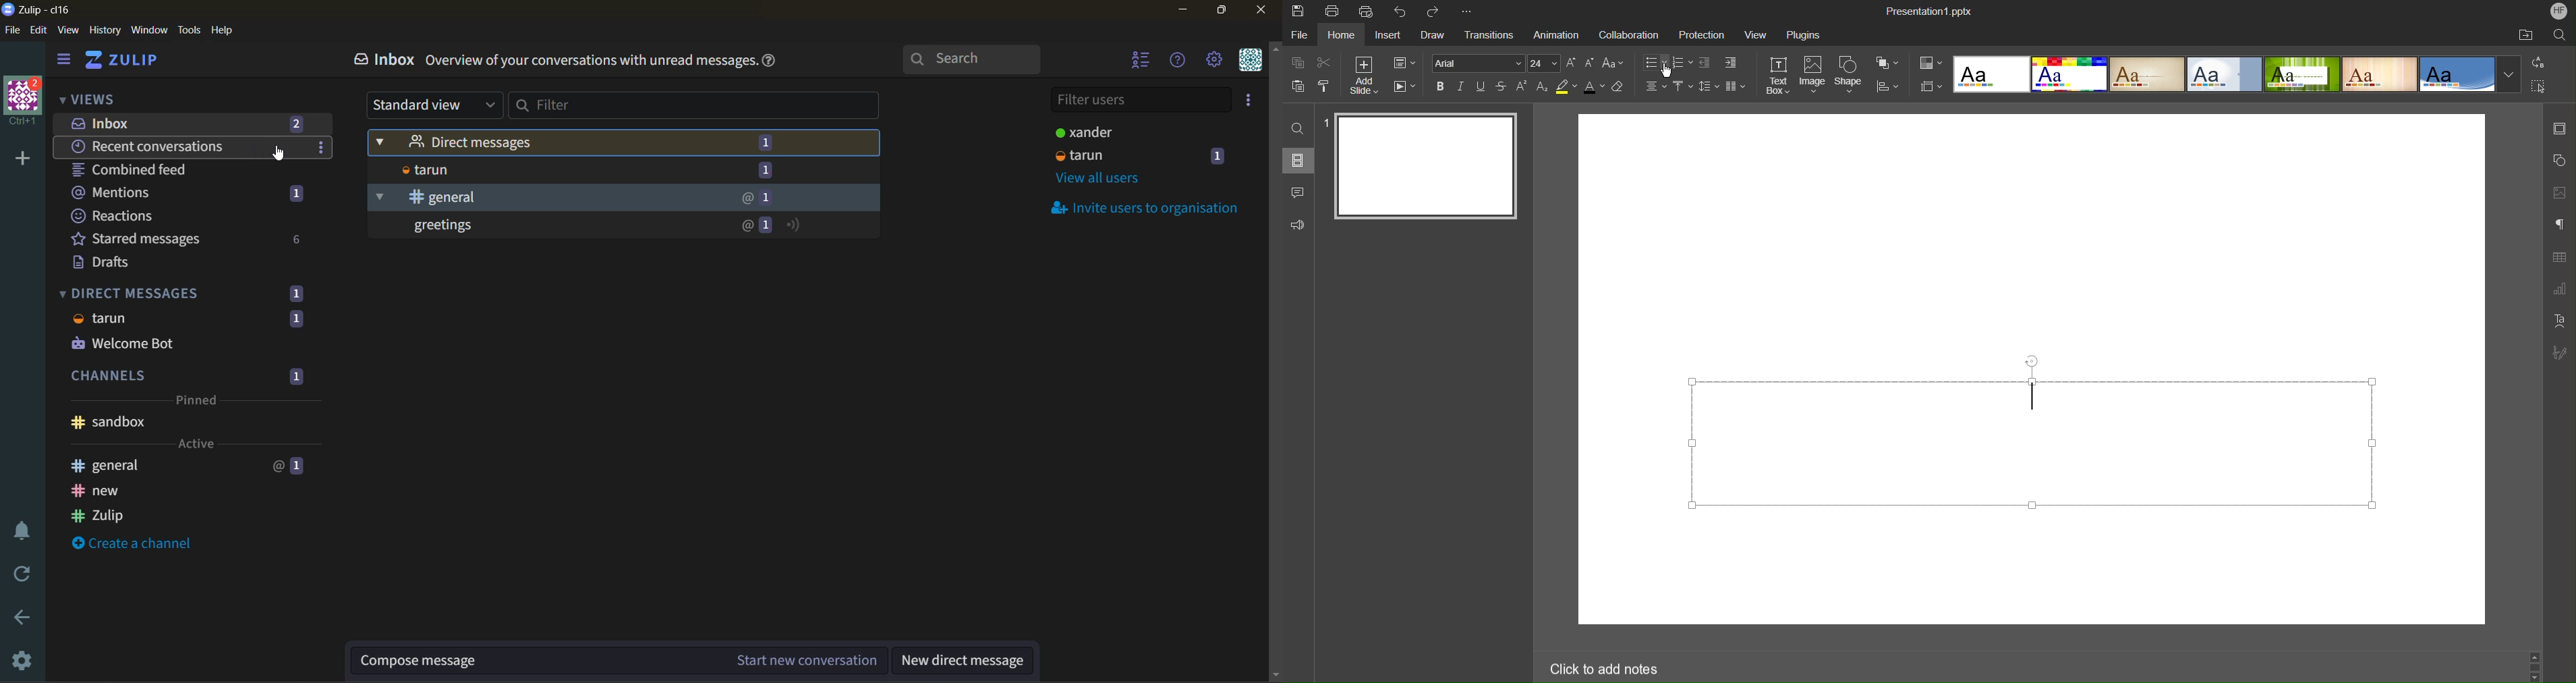 Image resolution: width=2576 pixels, height=700 pixels. I want to click on new, so click(175, 491).